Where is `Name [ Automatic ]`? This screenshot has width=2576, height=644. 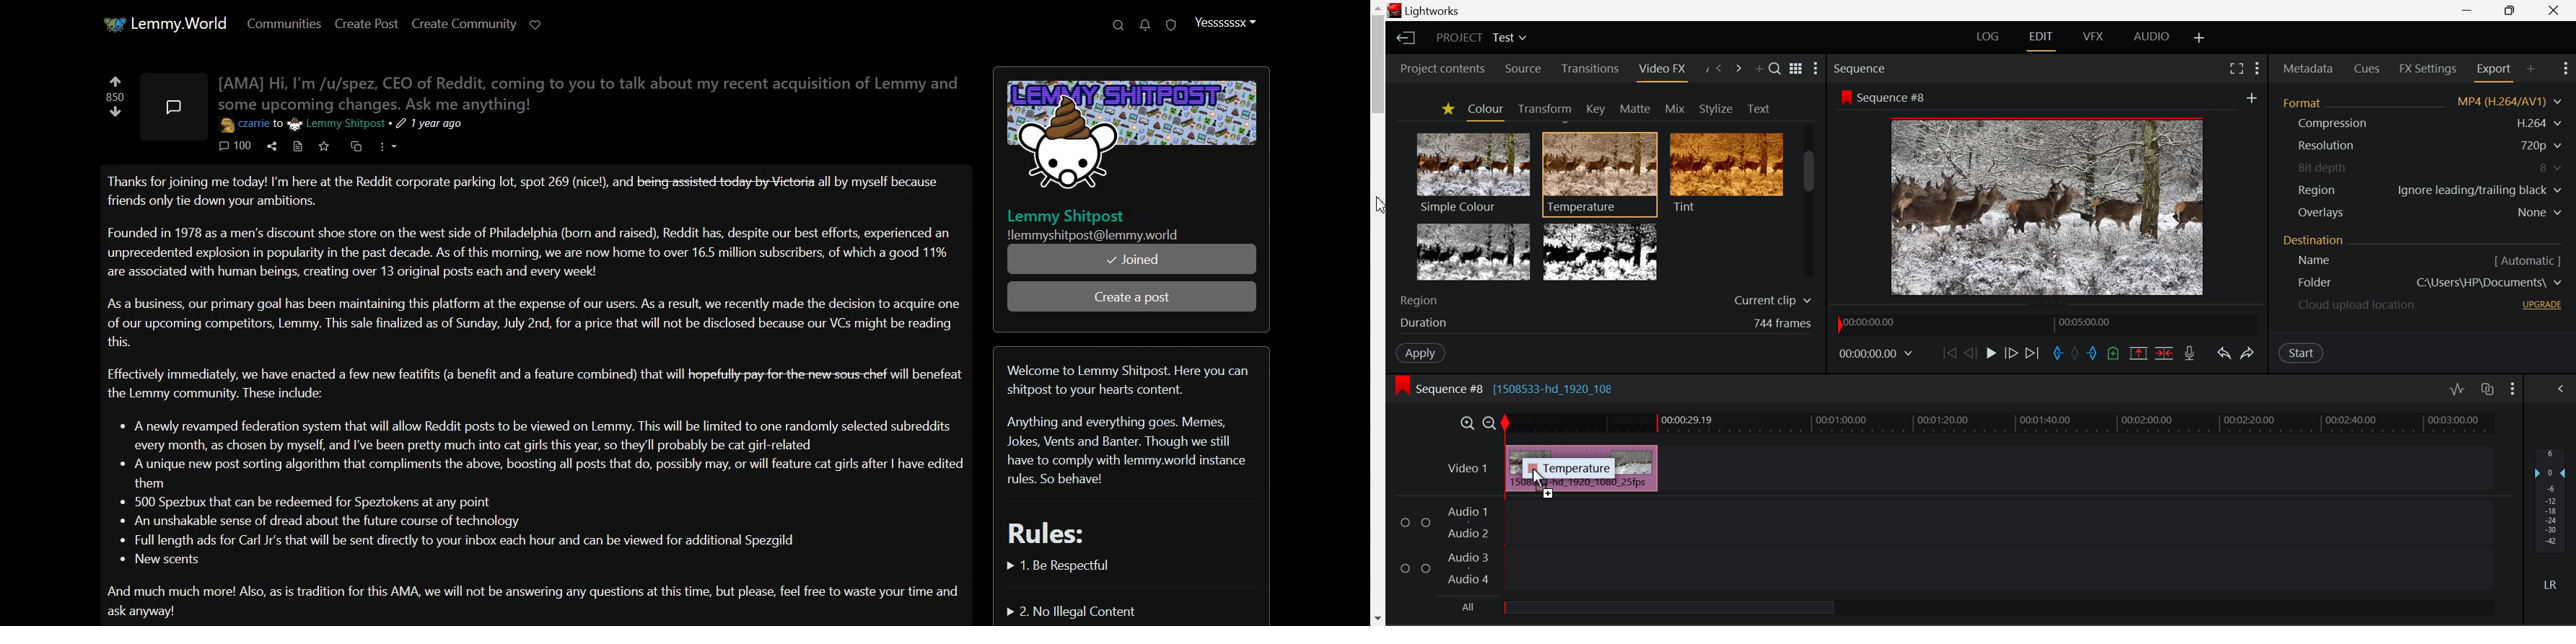 Name [ Automatic ] is located at coordinates (2309, 260).